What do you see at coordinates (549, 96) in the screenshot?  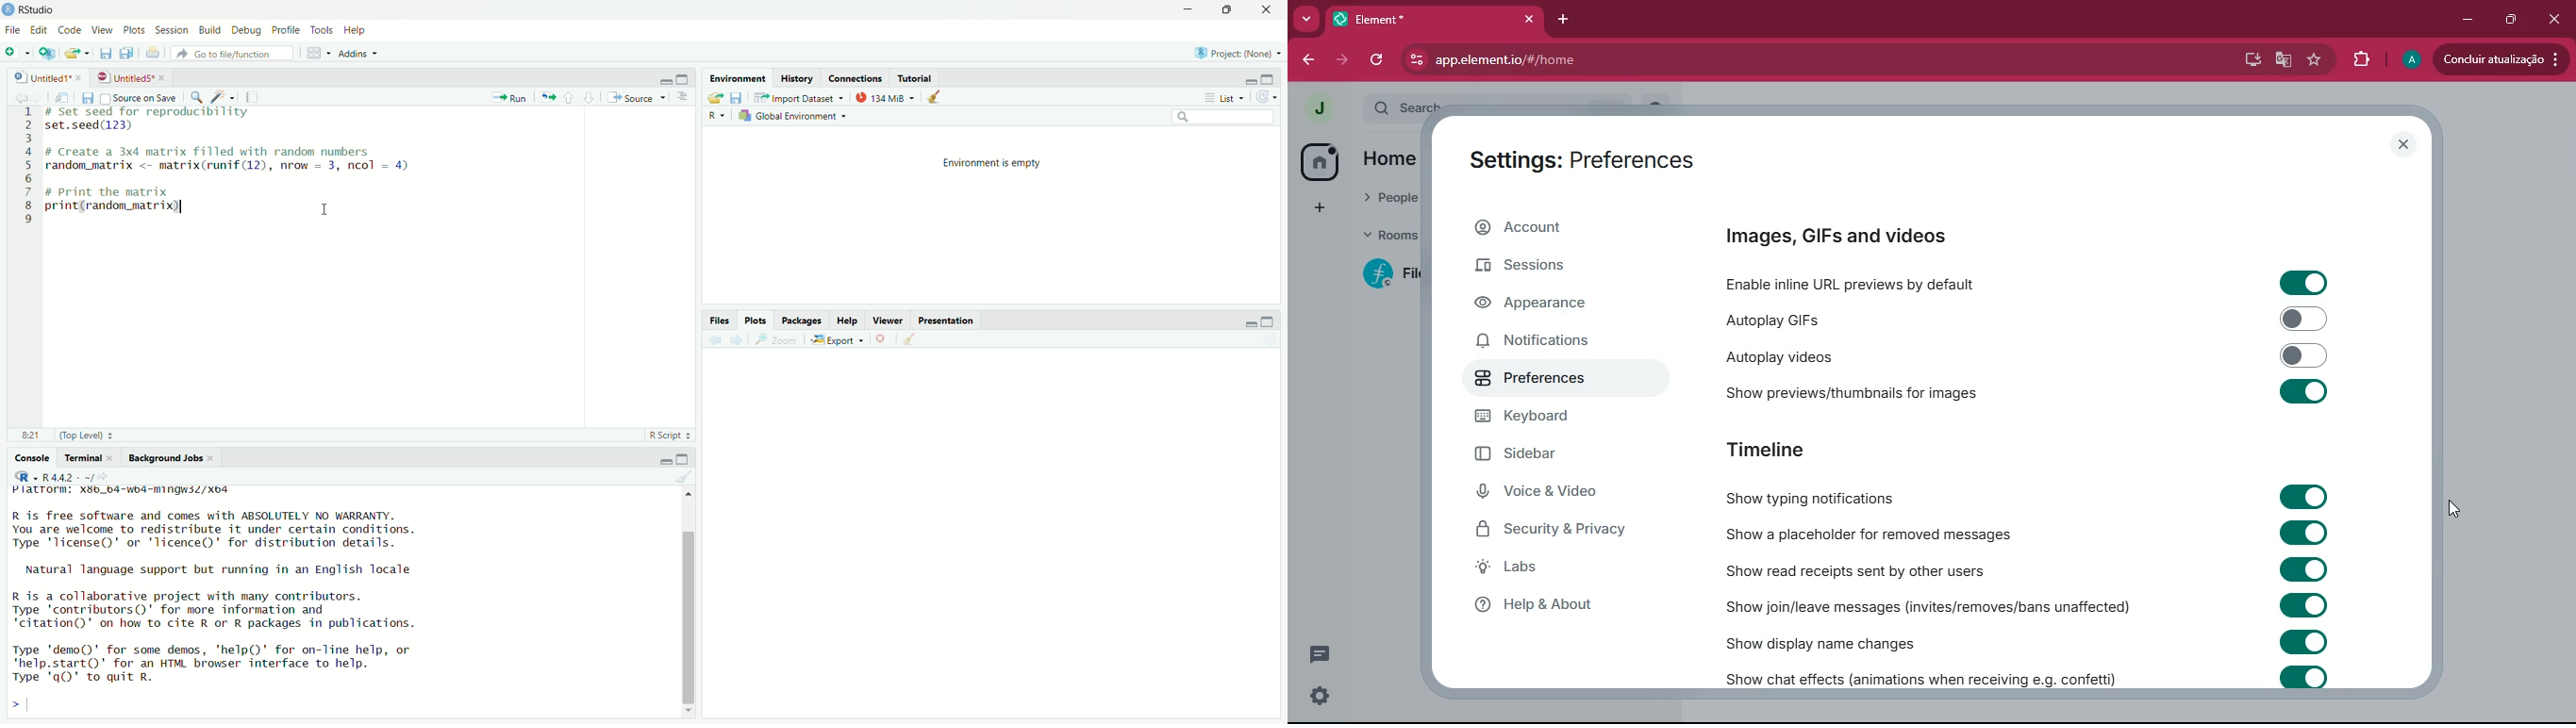 I see `move` at bounding box center [549, 96].